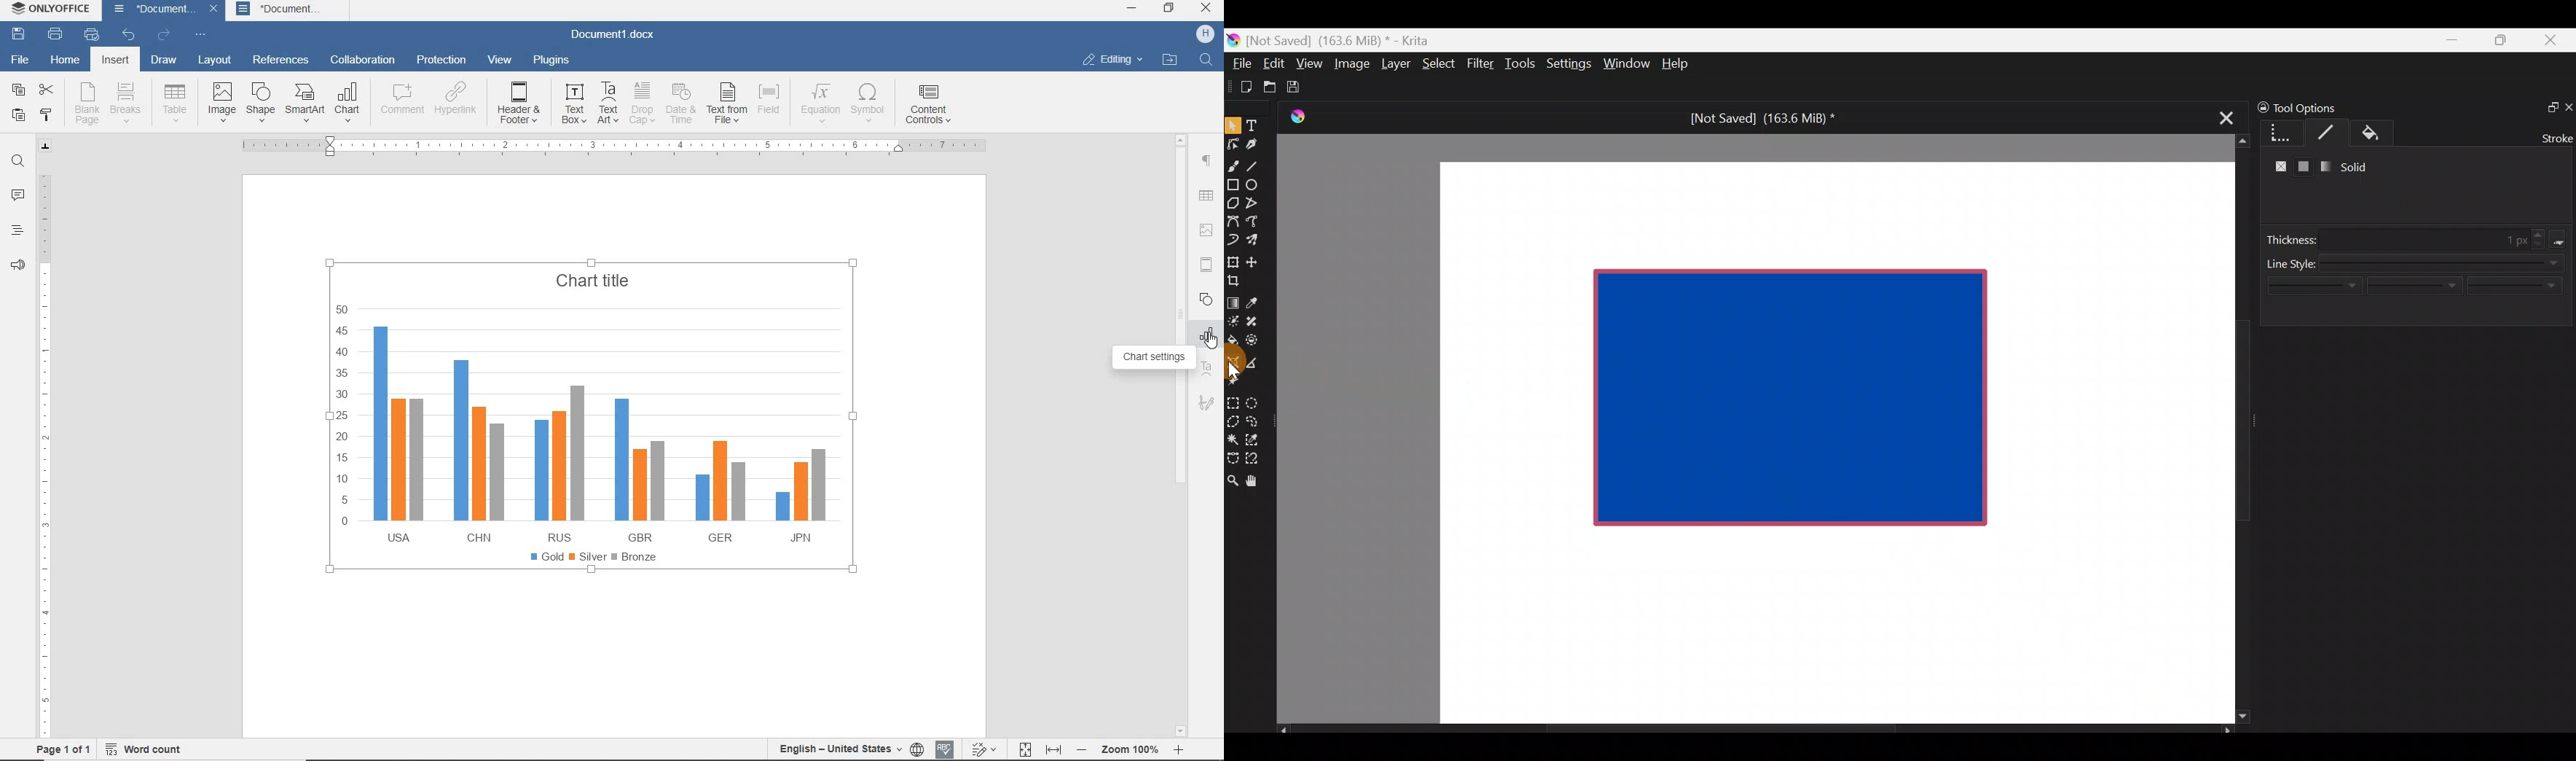 The image size is (2576, 784). What do you see at coordinates (1254, 438) in the screenshot?
I see `Similar color selection tool` at bounding box center [1254, 438].